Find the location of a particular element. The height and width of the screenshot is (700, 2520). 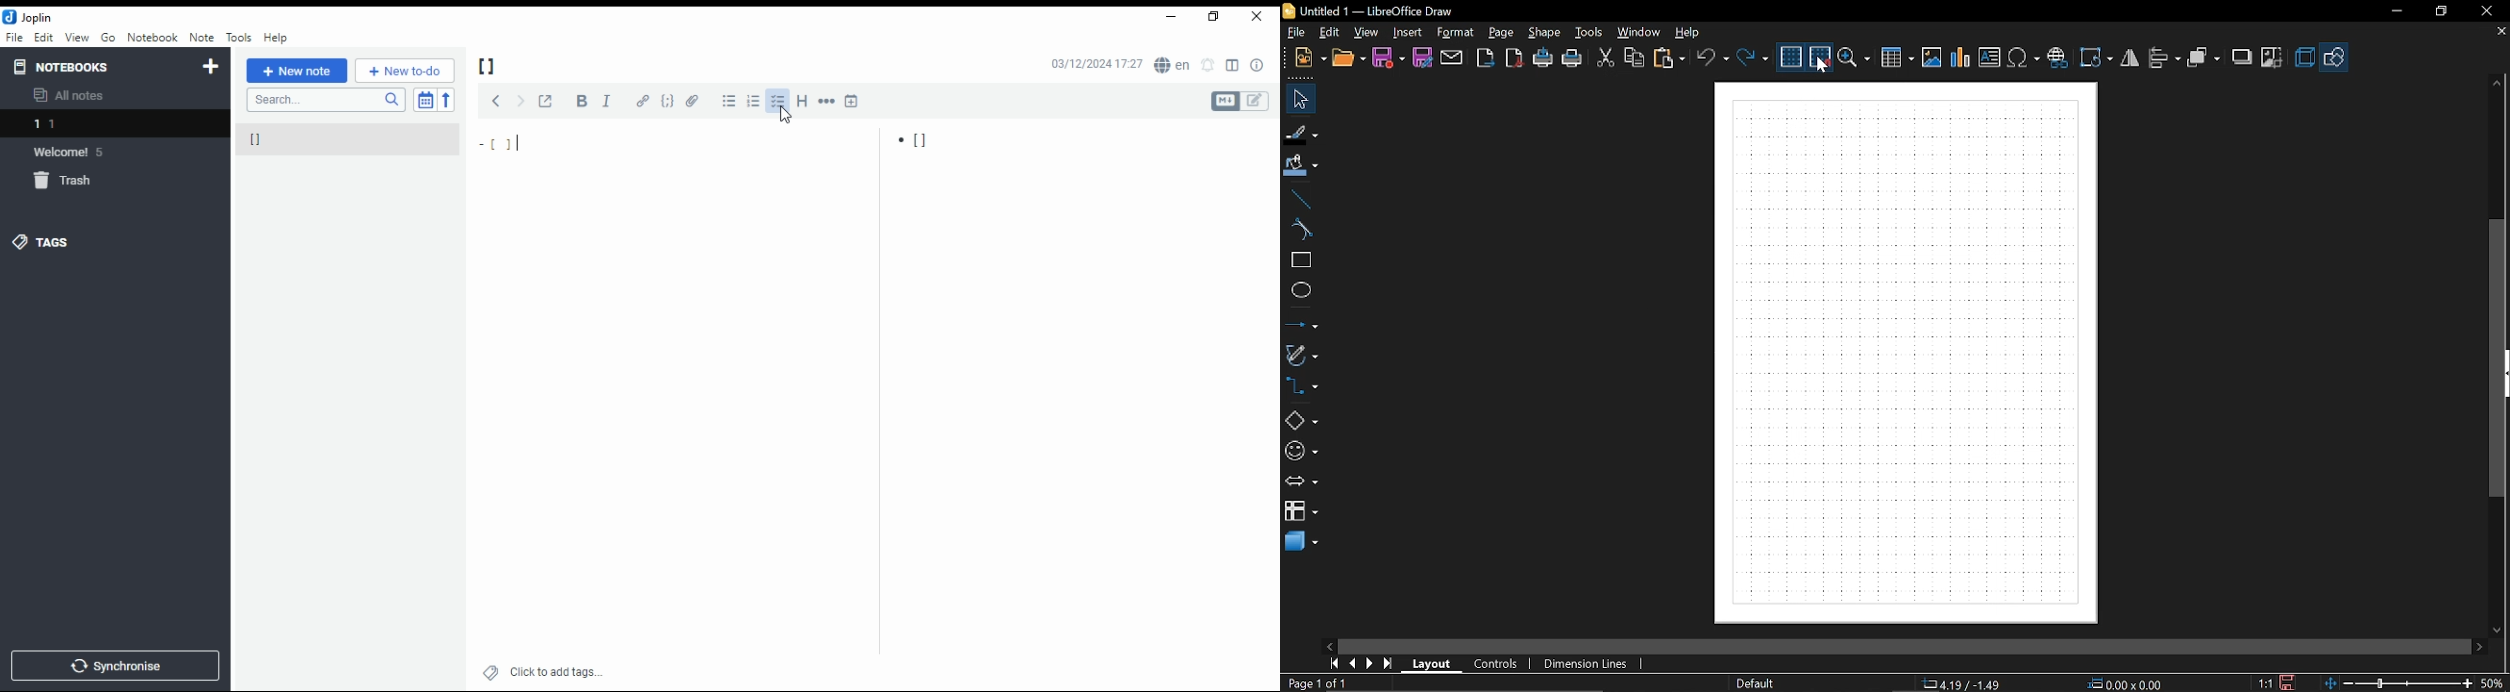

connector is located at coordinates (1301, 391).